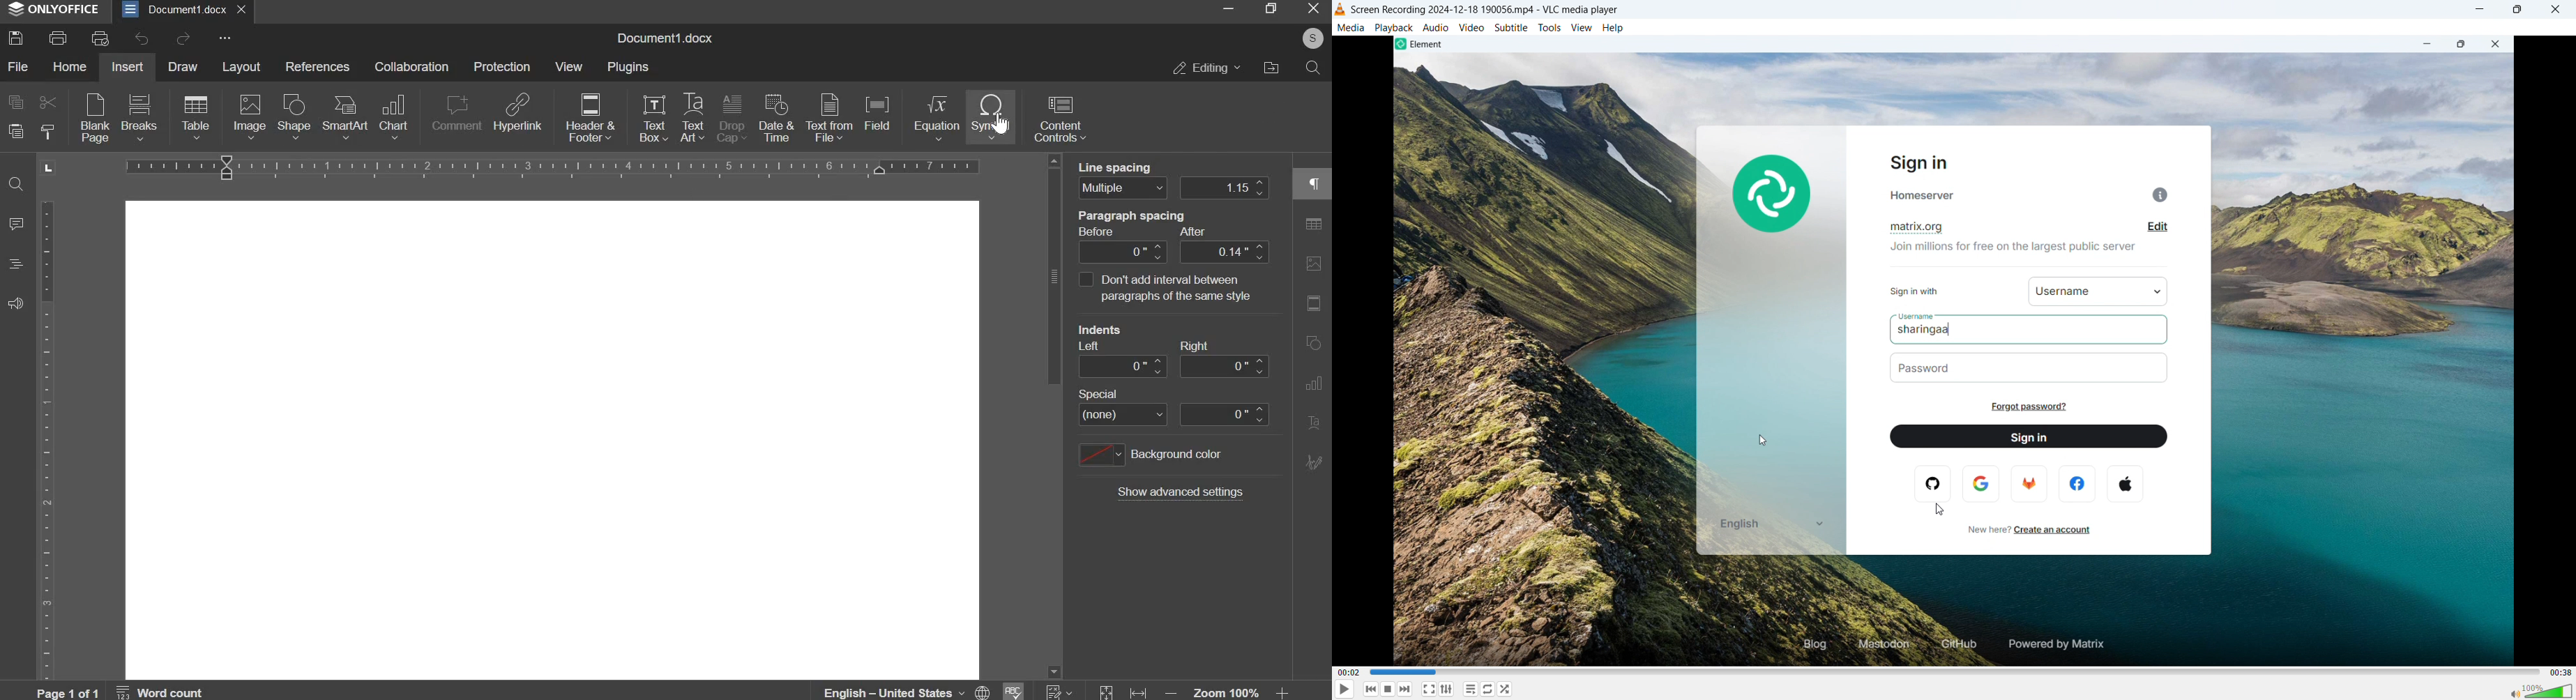 This screenshot has width=2576, height=700. What do you see at coordinates (411, 66) in the screenshot?
I see `collaboration` at bounding box center [411, 66].